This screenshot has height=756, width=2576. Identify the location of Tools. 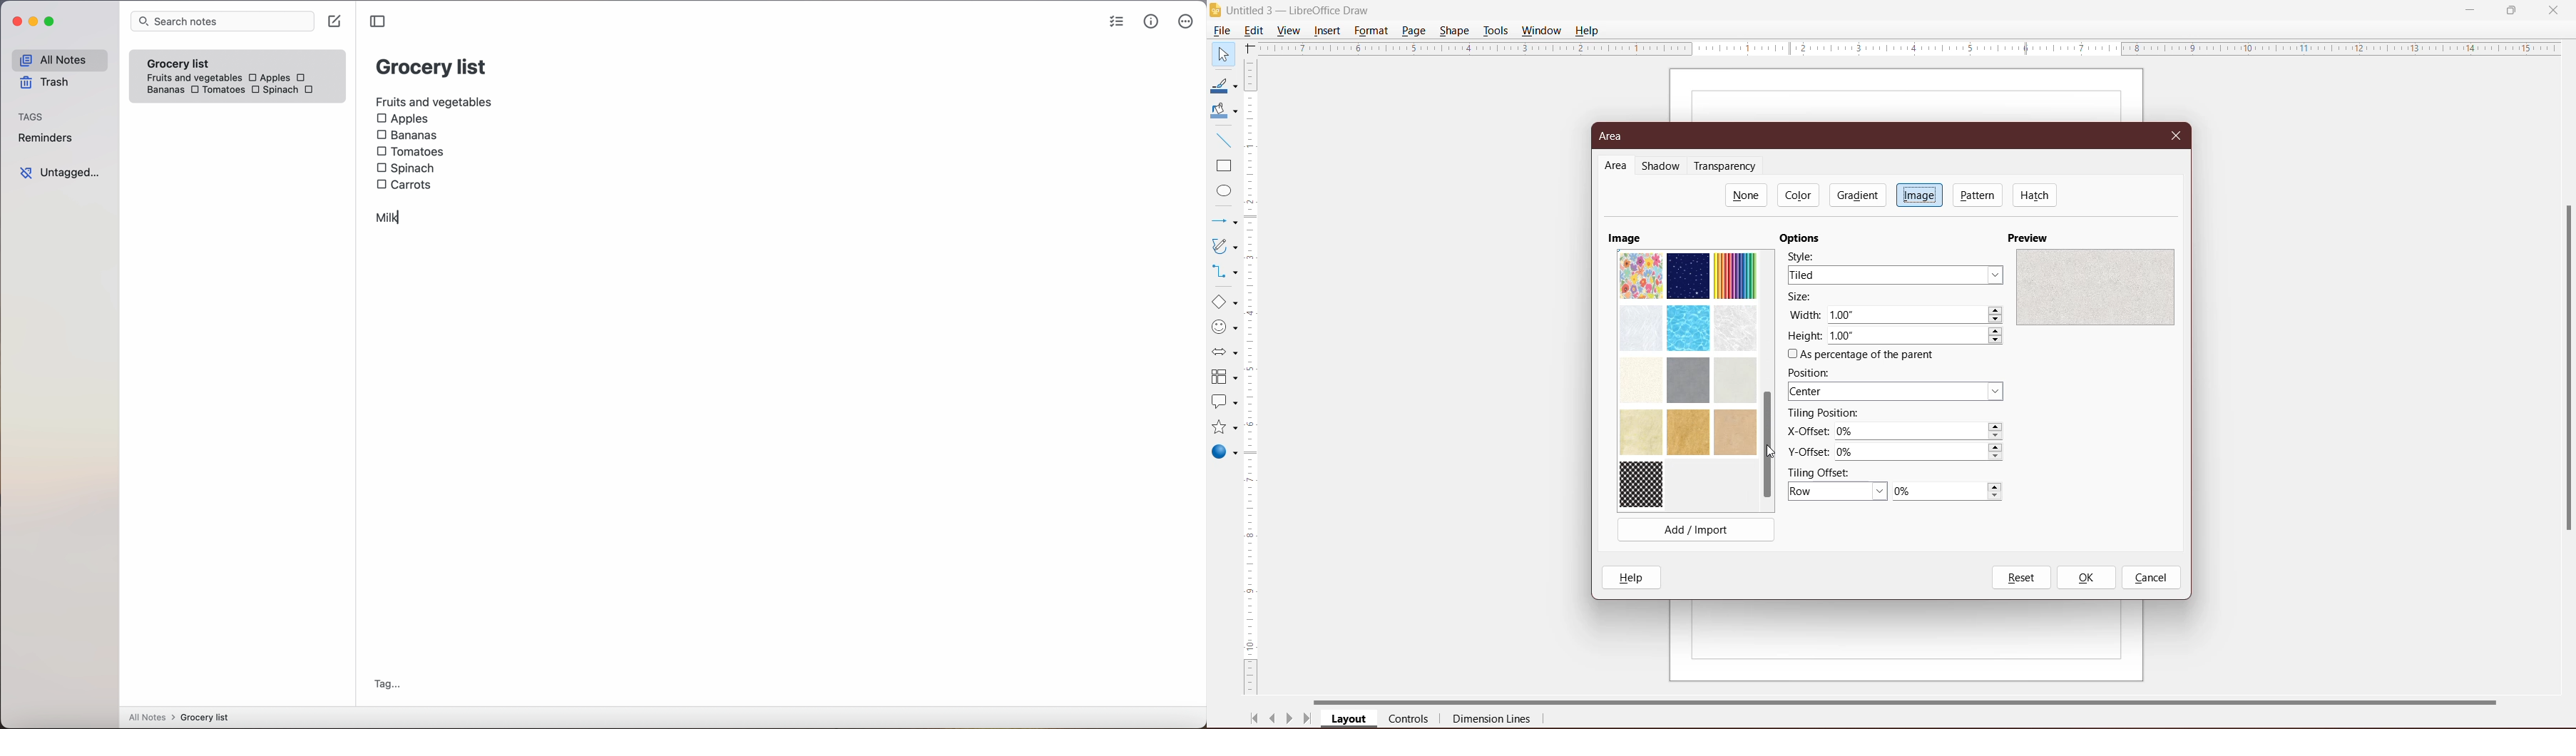
(1496, 31).